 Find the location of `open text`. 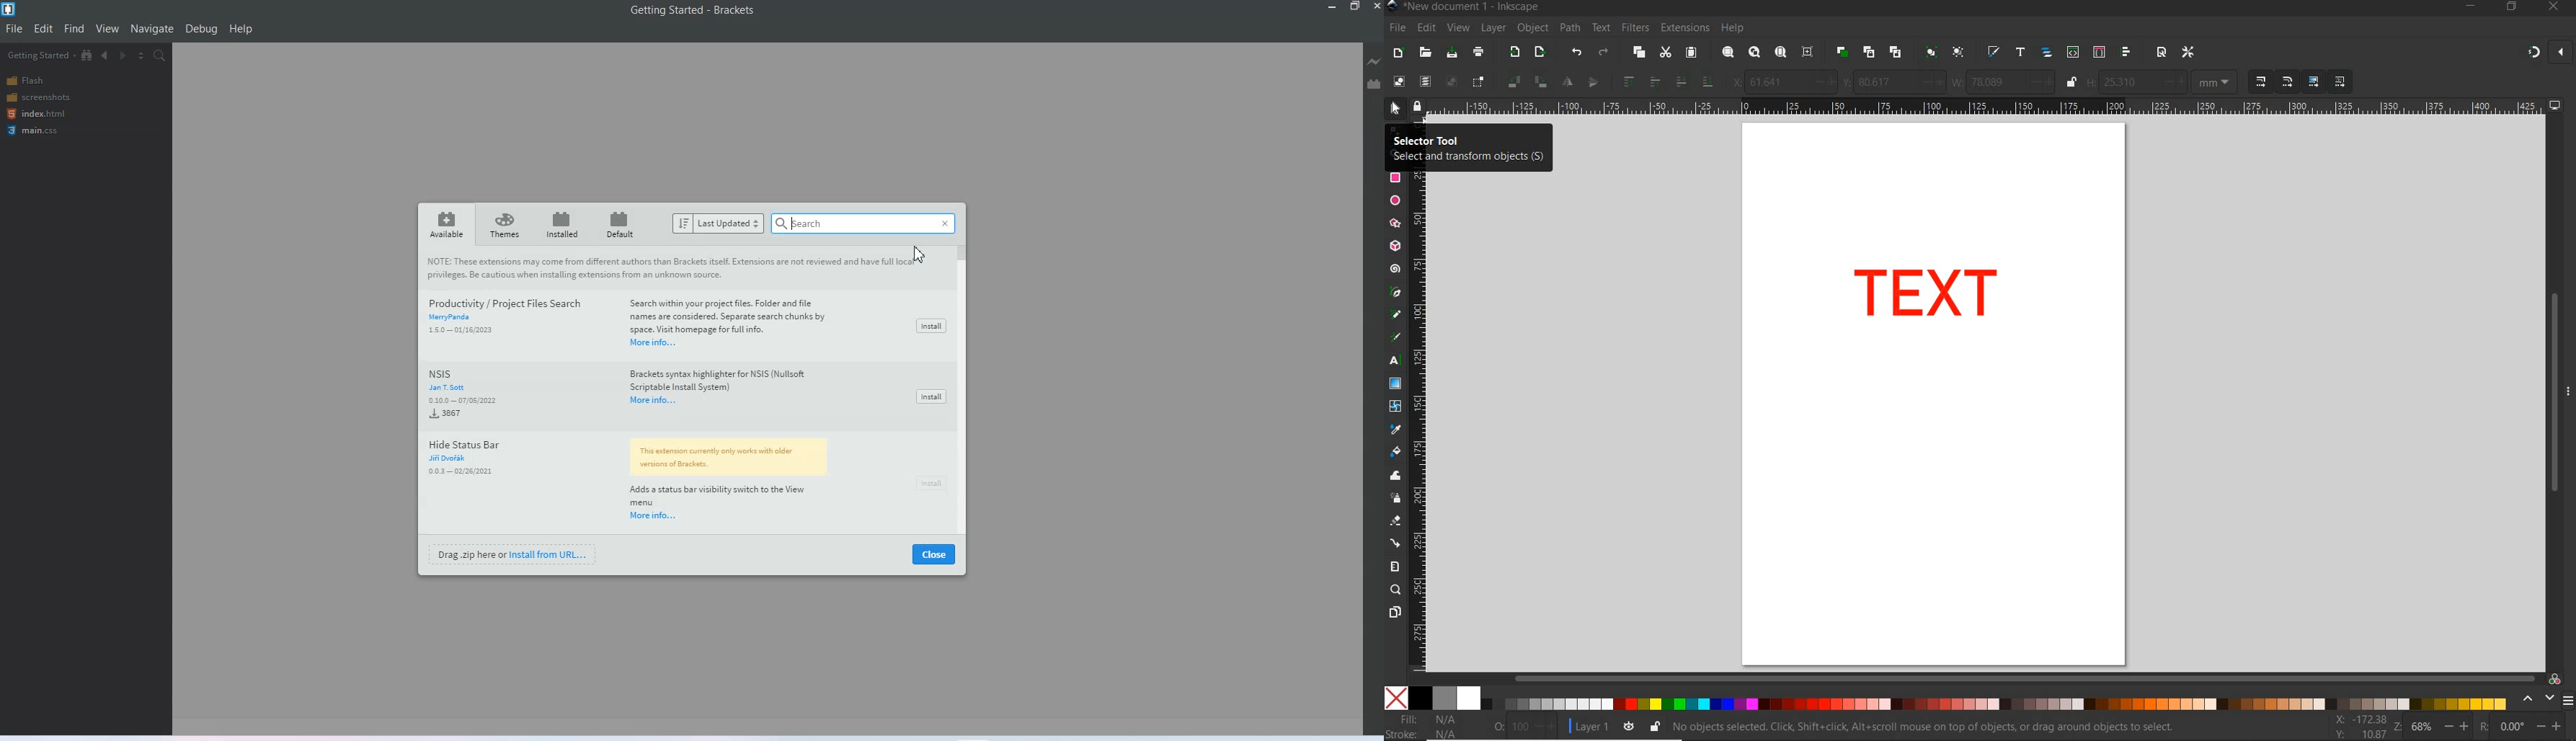

open text is located at coordinates (2020, 53).